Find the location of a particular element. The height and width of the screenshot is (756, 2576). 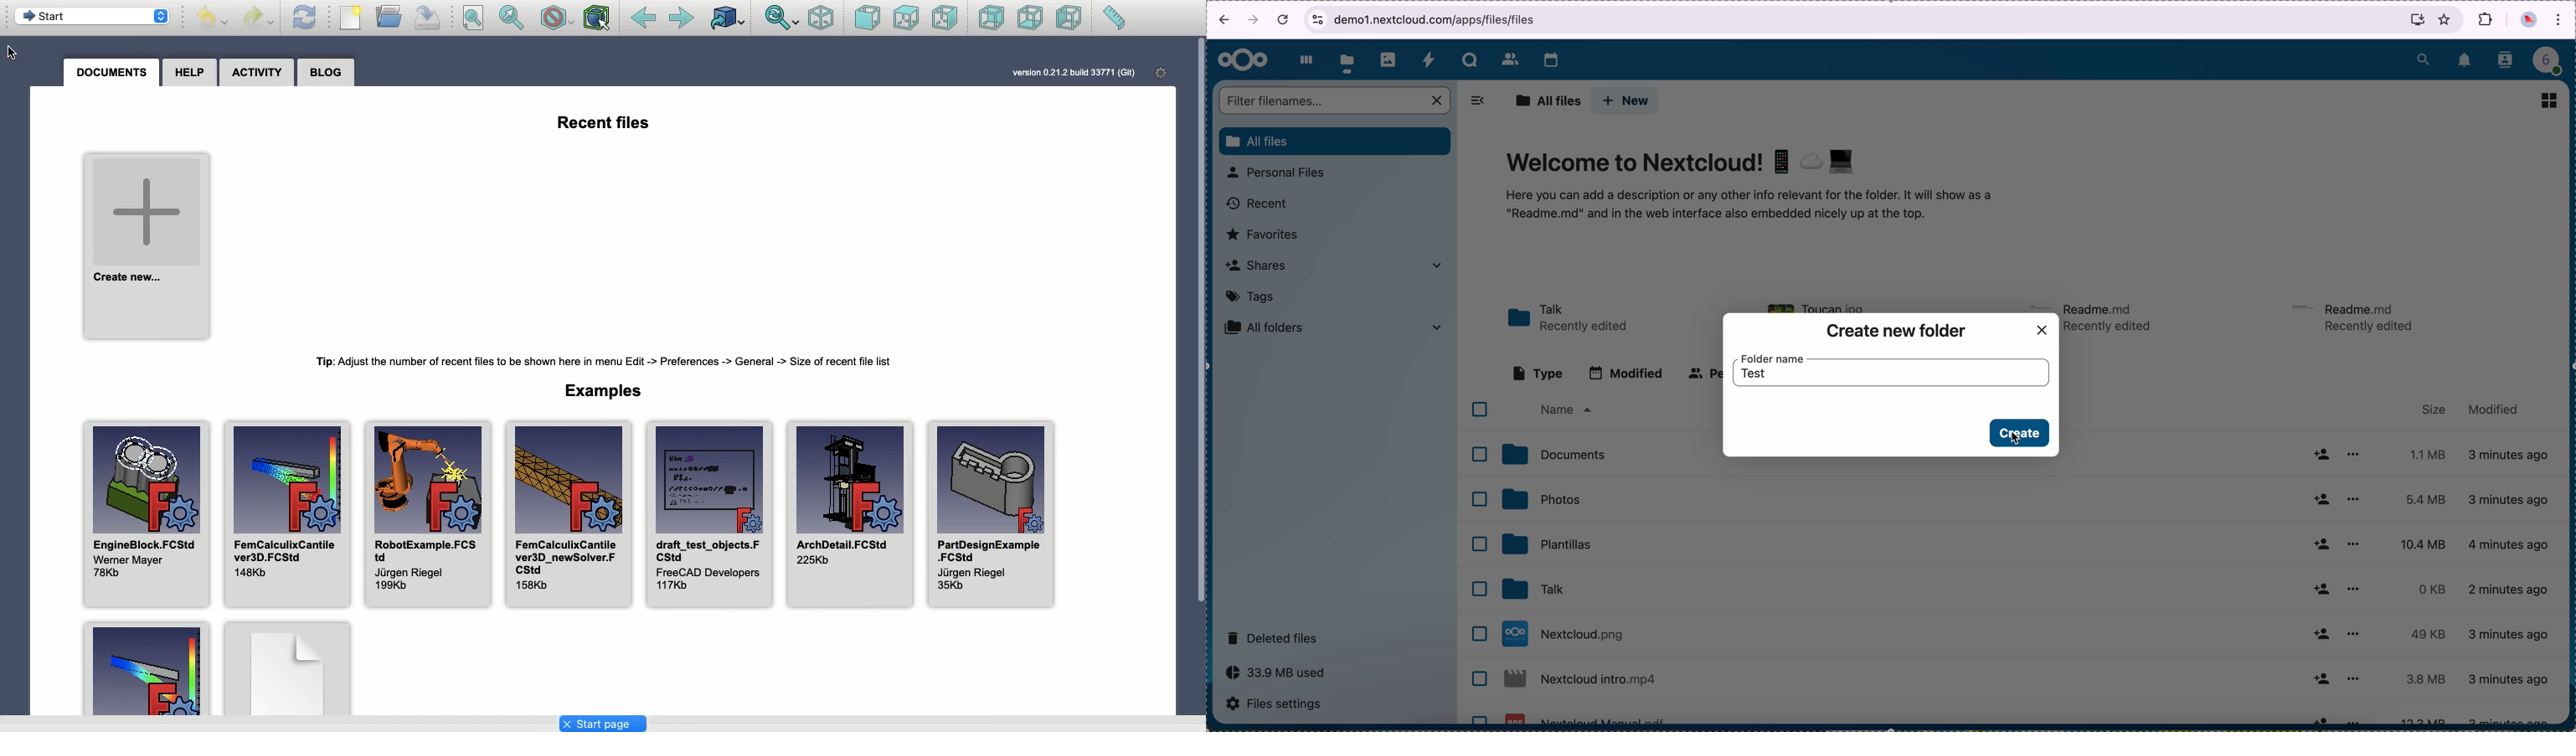

readme file is located at coordinates (2111, 316).